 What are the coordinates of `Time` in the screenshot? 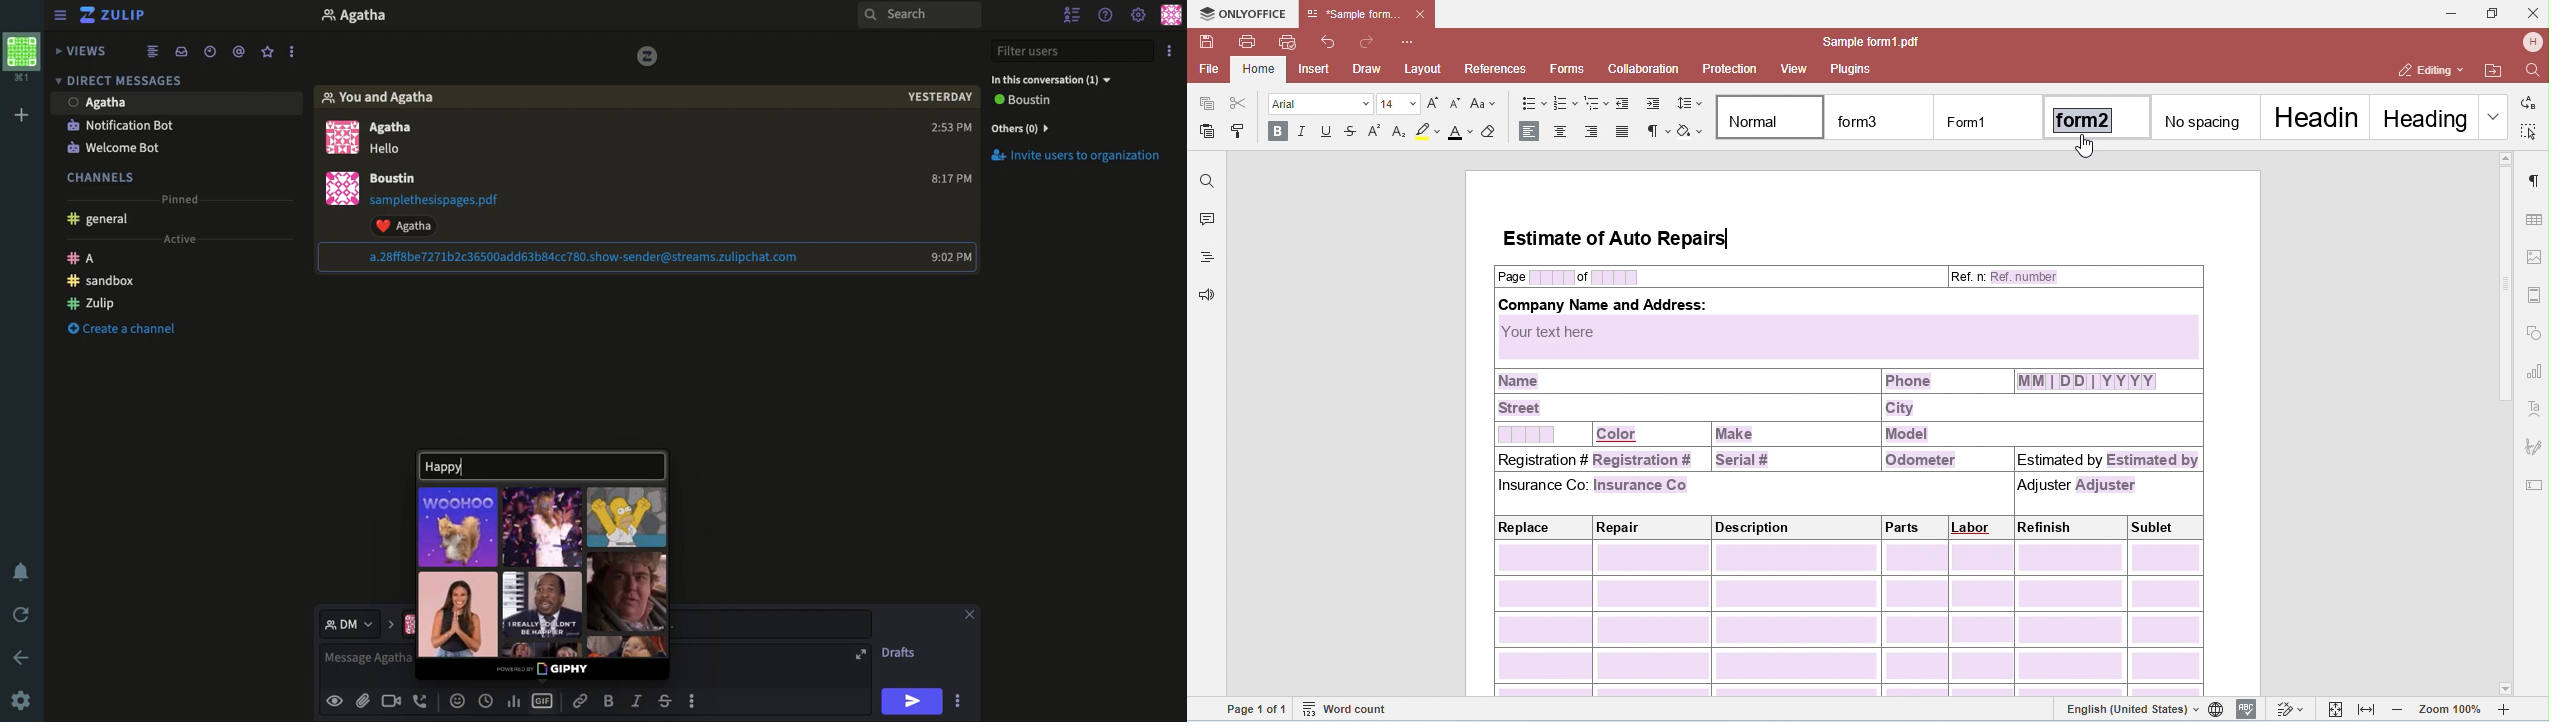 It's located at (939, 102).